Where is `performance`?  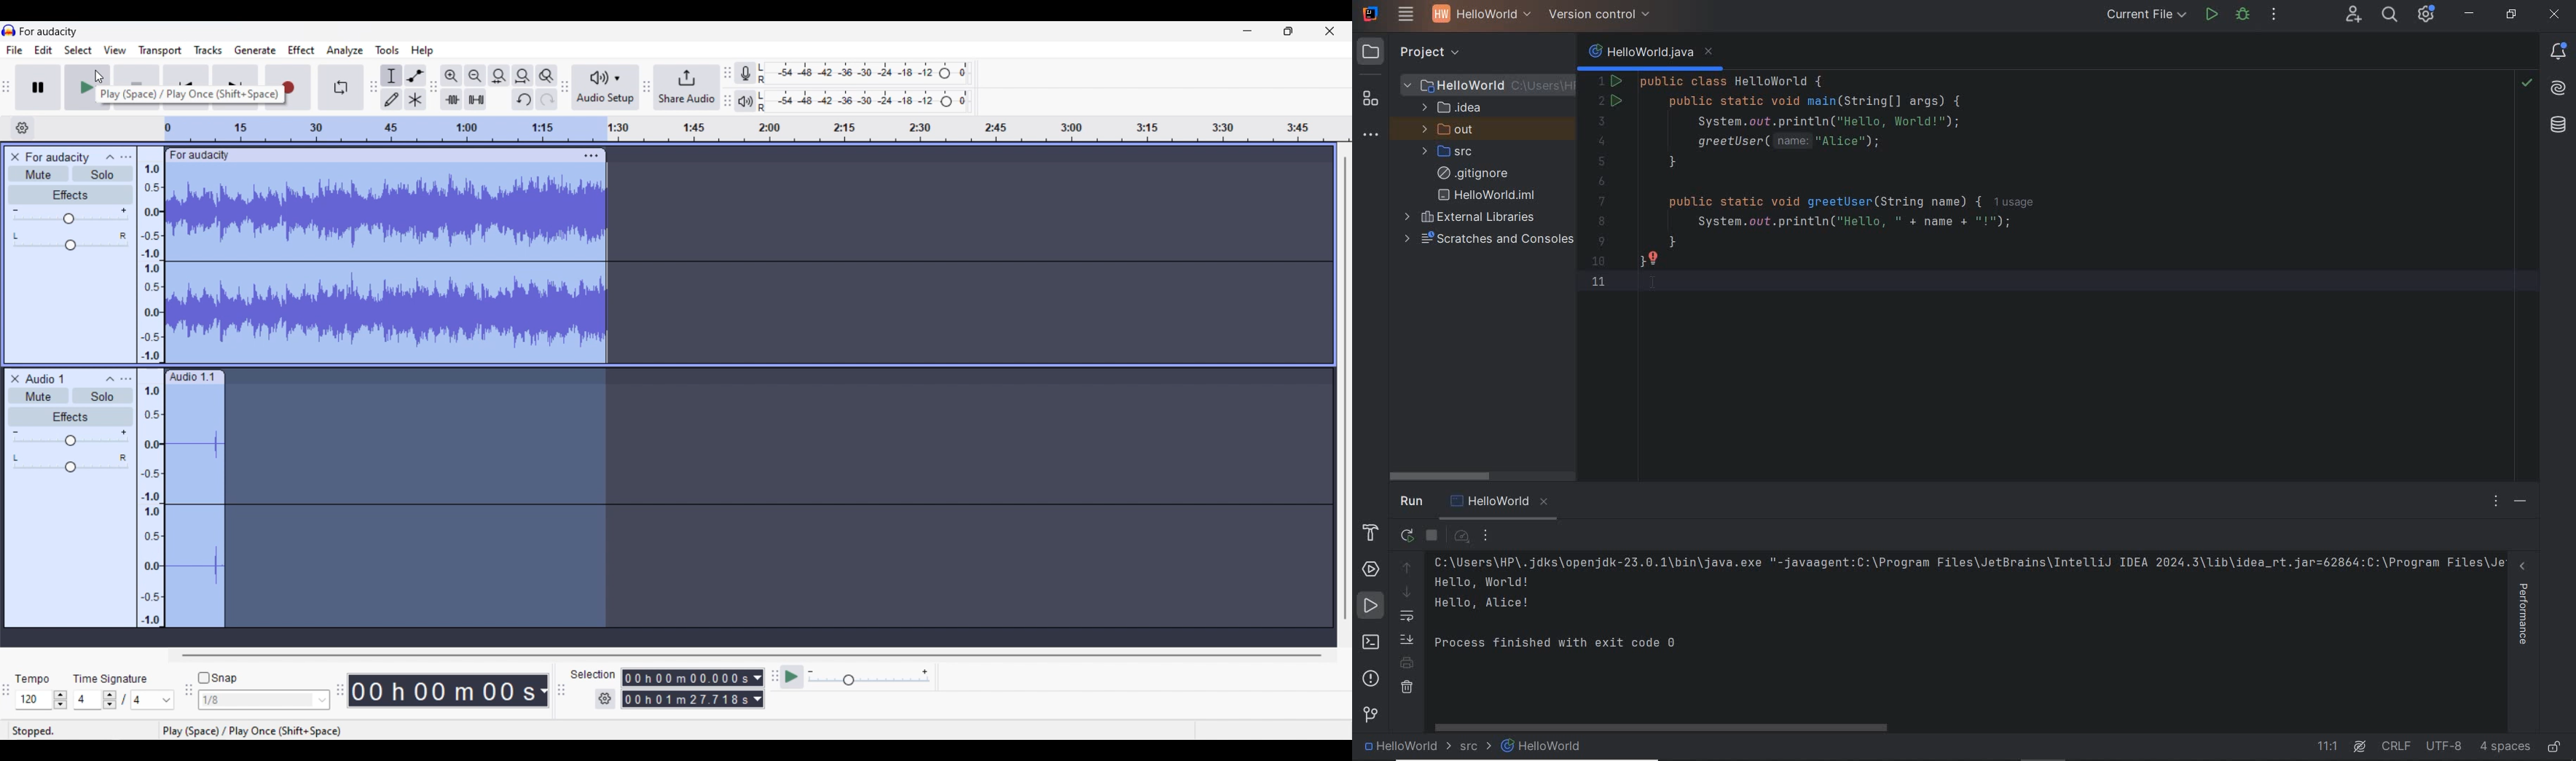 performance is located at coordinates (2526, 611).